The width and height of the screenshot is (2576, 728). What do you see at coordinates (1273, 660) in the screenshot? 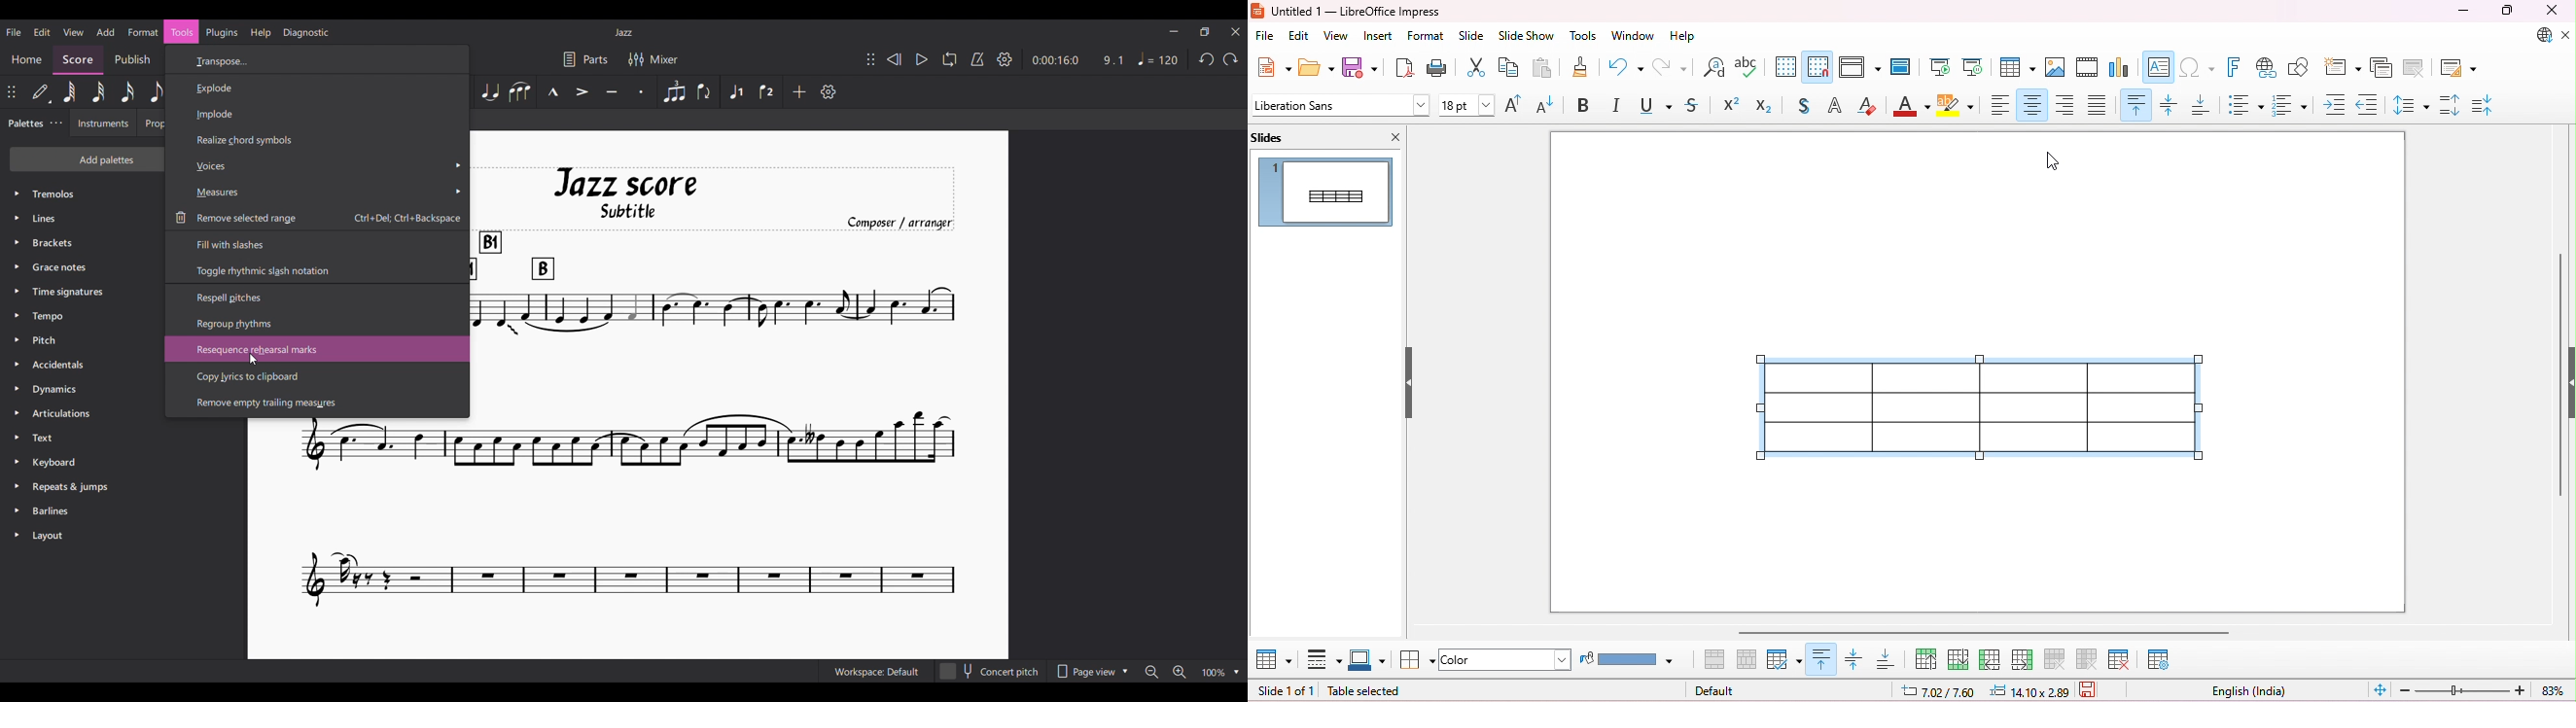
I see `table` at bounding box center [1273, 660].